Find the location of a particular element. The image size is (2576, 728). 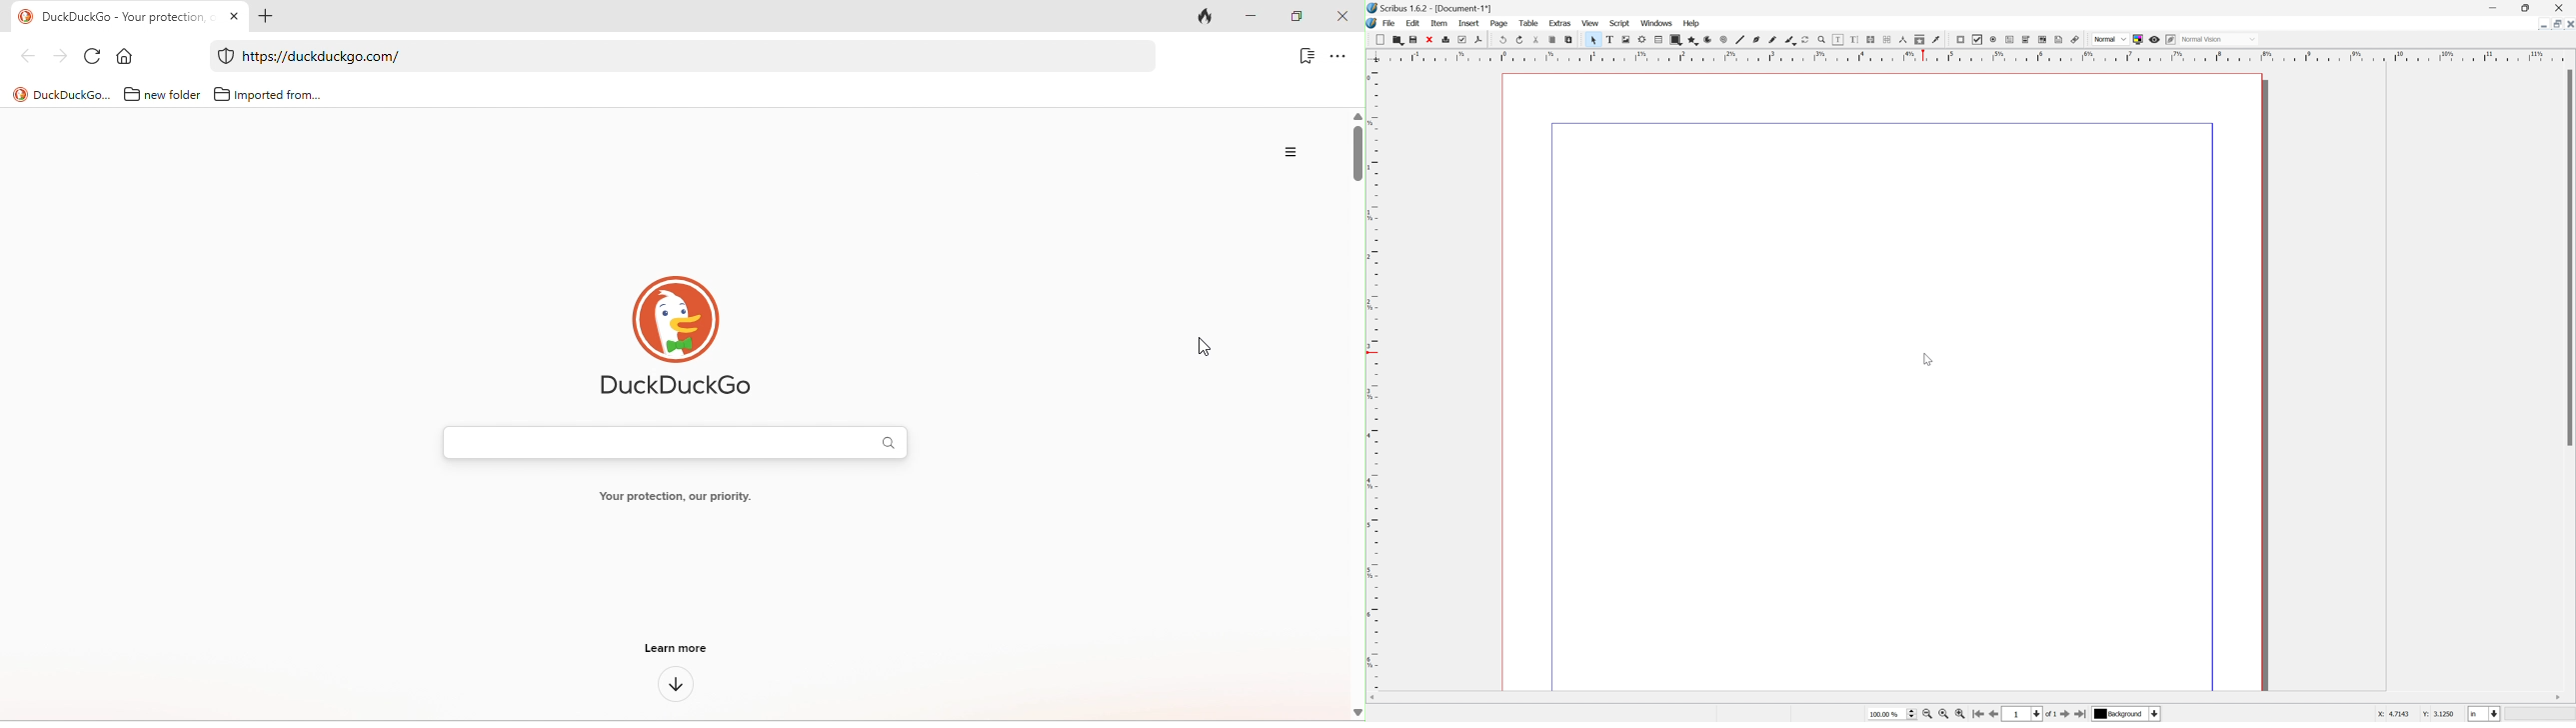

100.00% is located at coordinates (1894, 714).